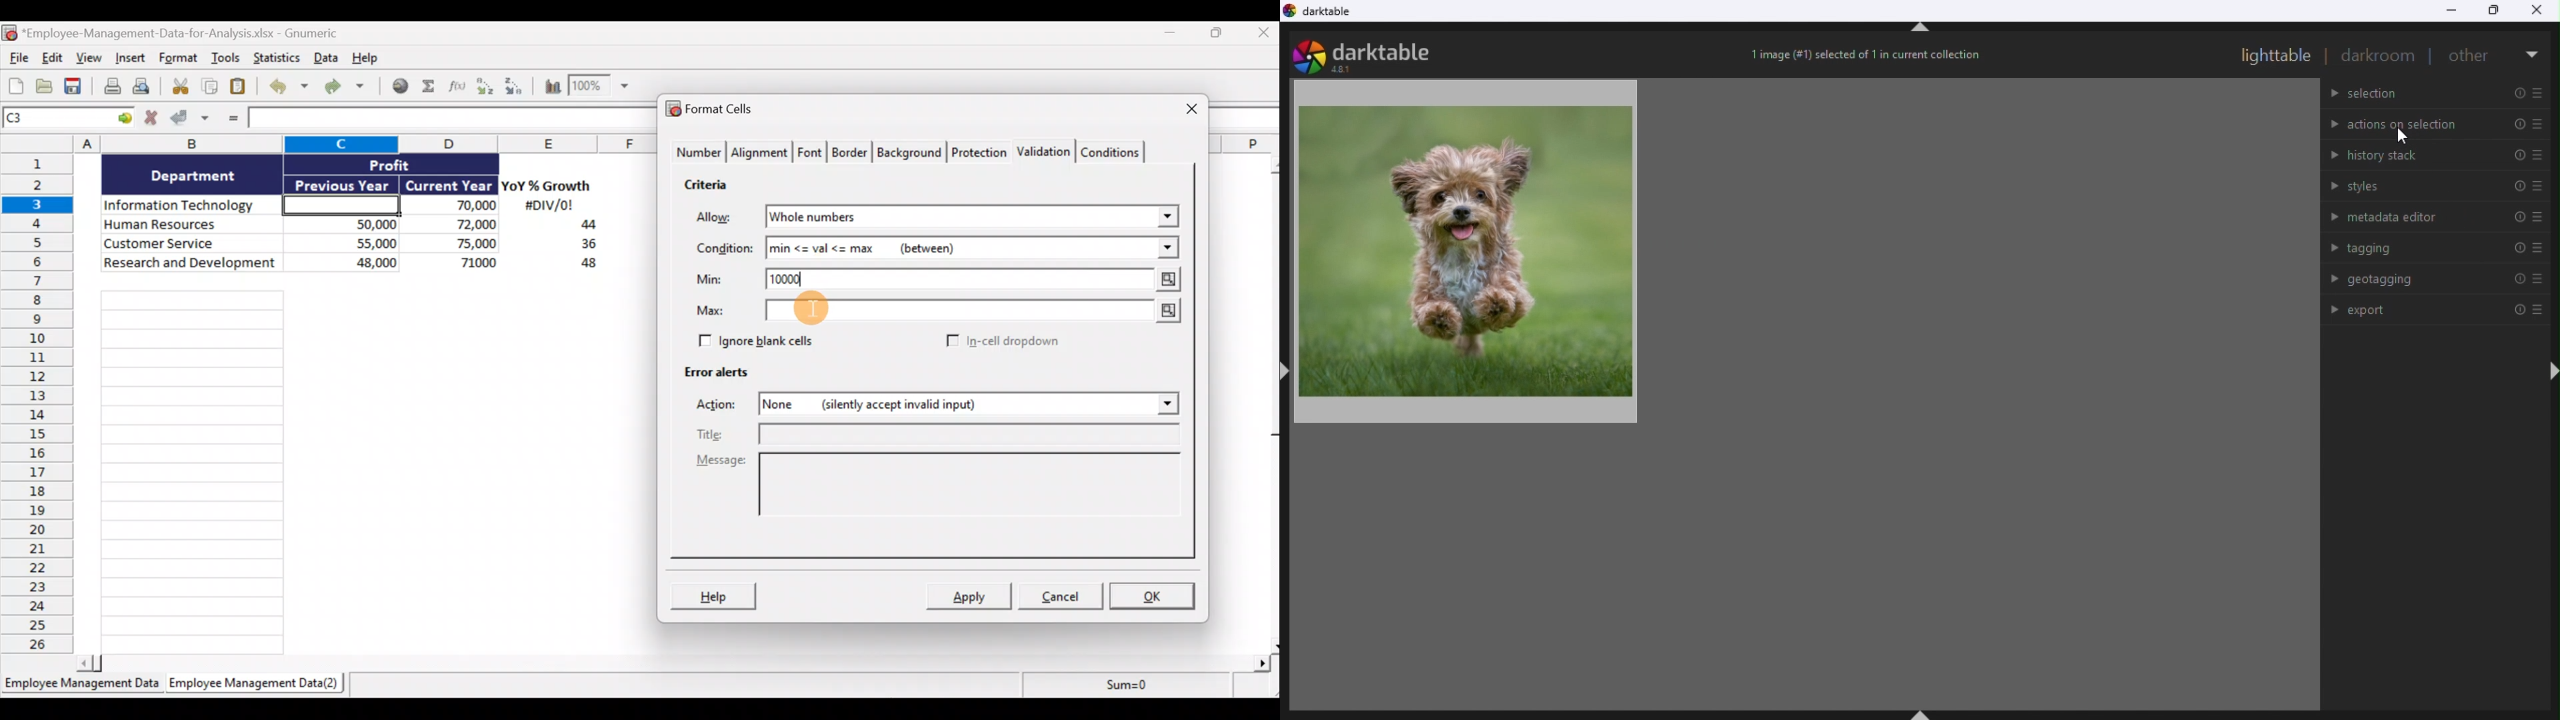  I want to click on #DIV/0!, so click(548, 206).